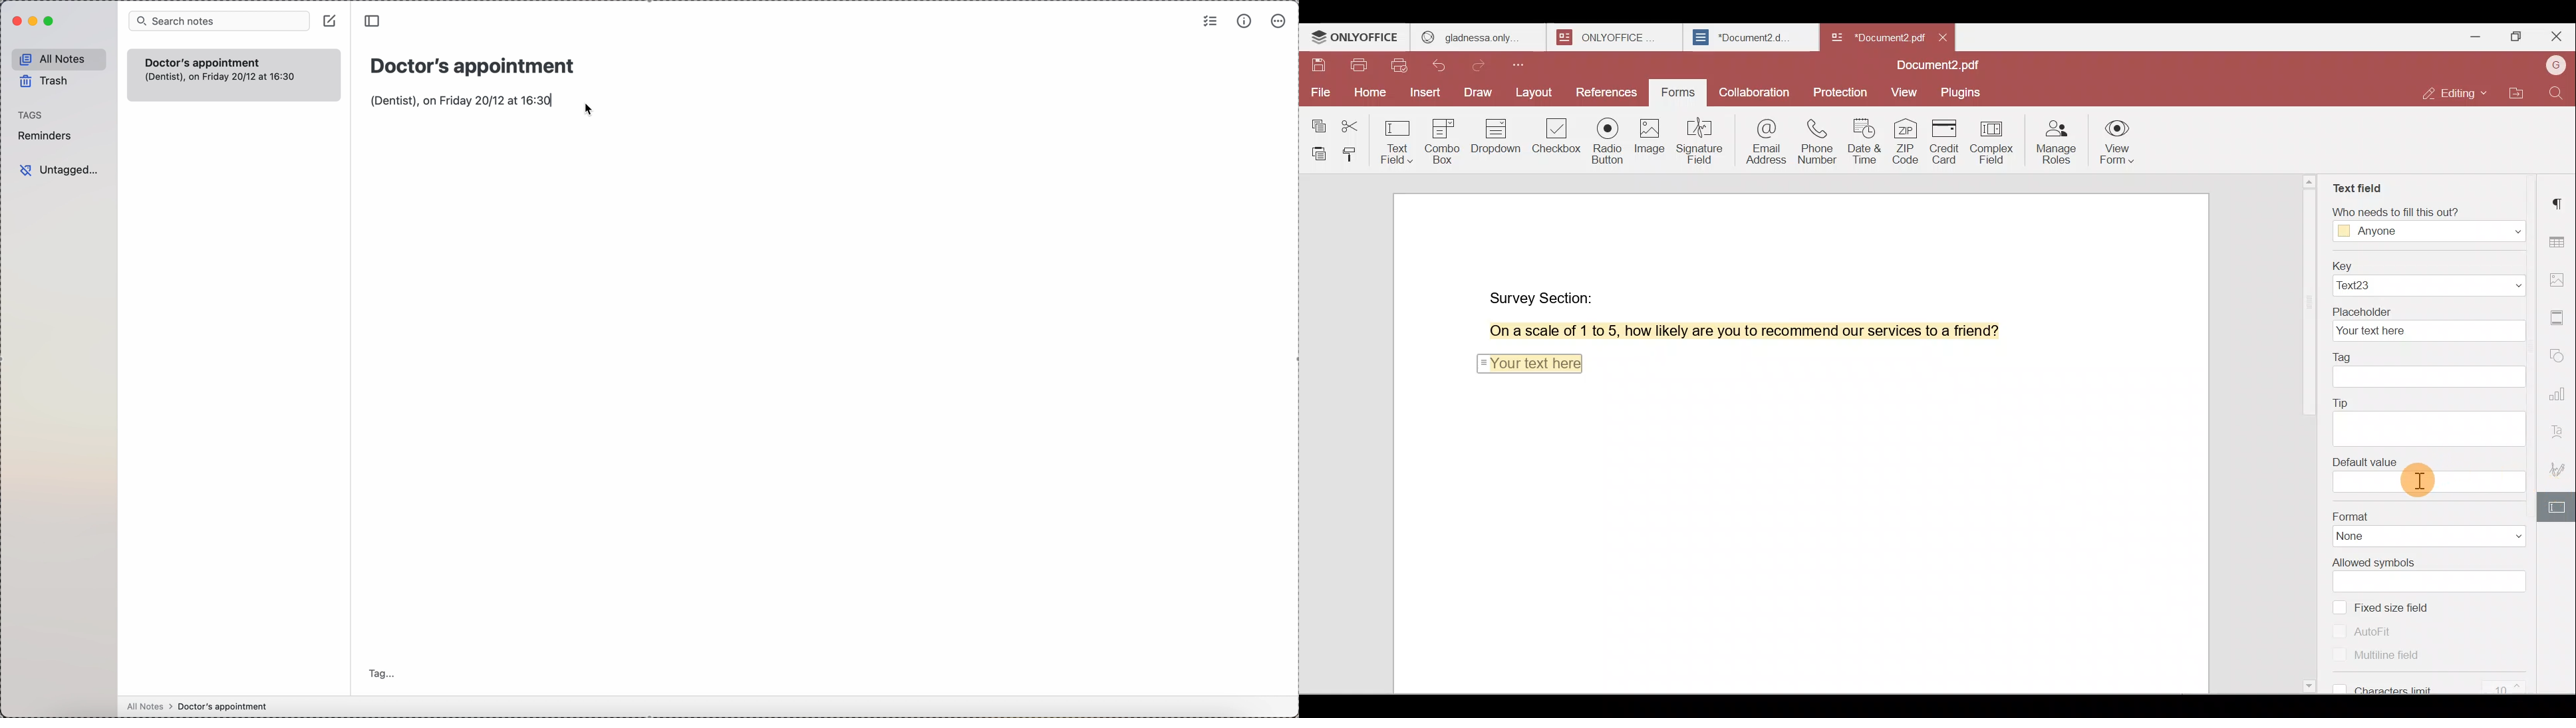  I want to click on Phone number, so click(1815, 137).